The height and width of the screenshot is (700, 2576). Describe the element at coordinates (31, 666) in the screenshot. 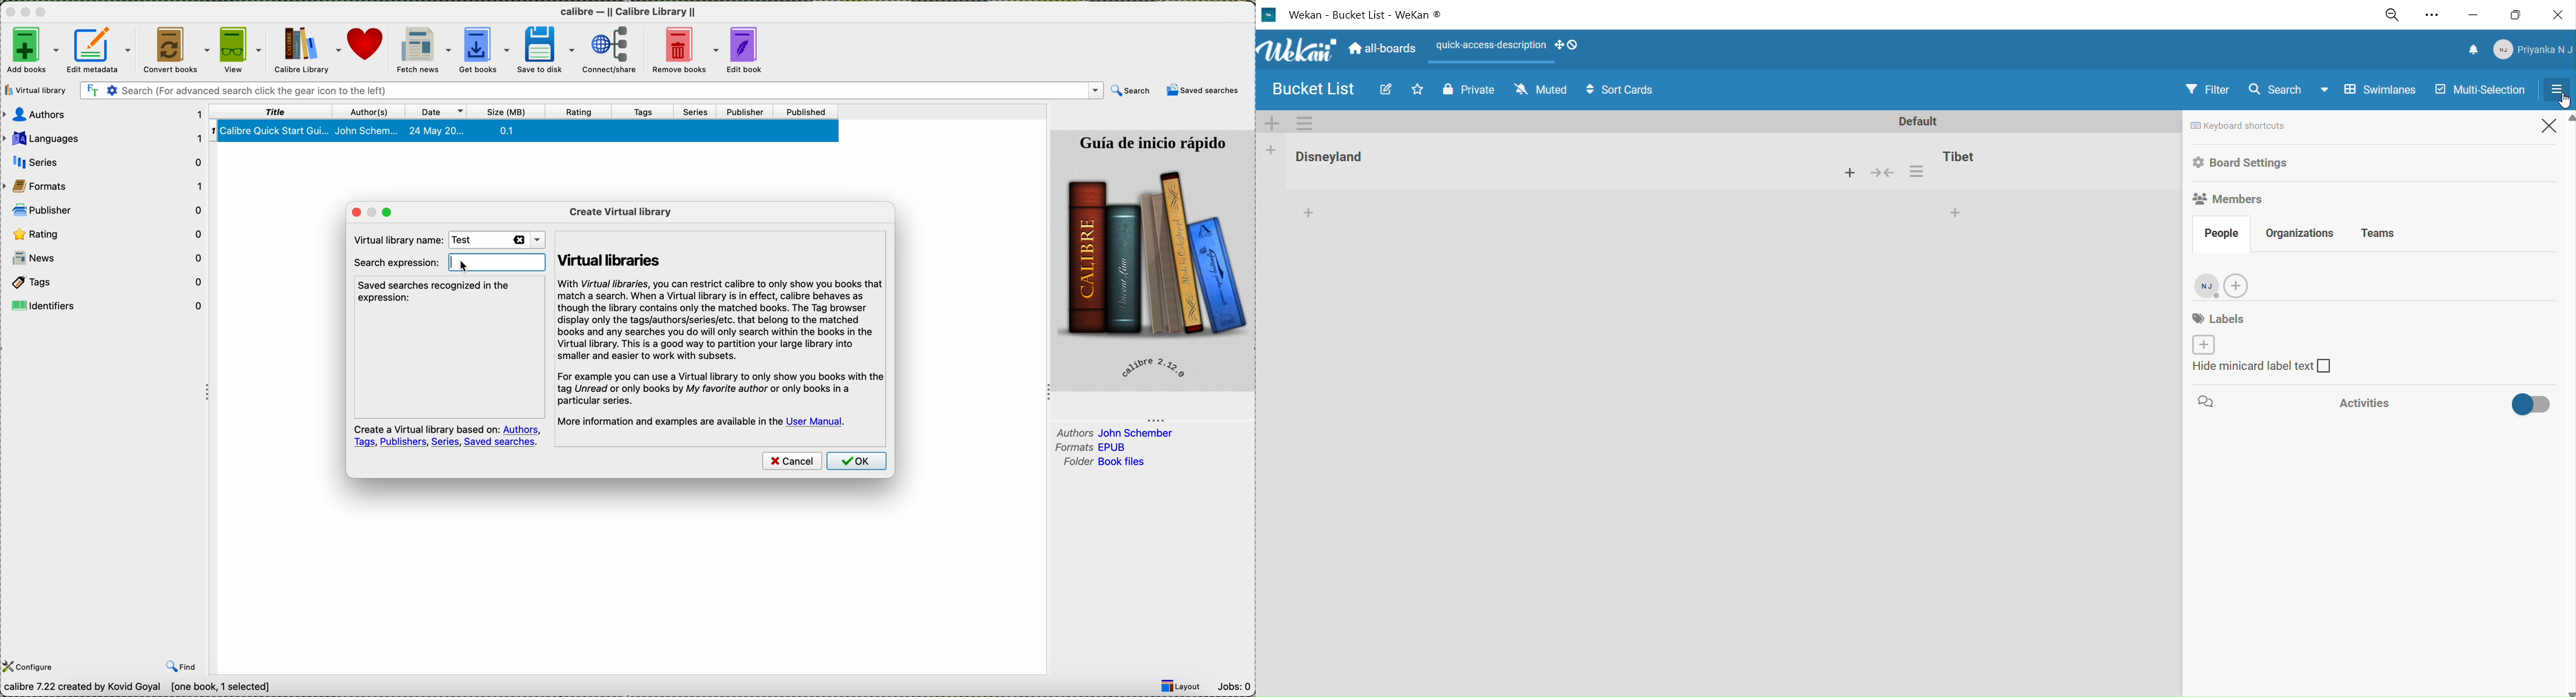

I see `configure` at that location.